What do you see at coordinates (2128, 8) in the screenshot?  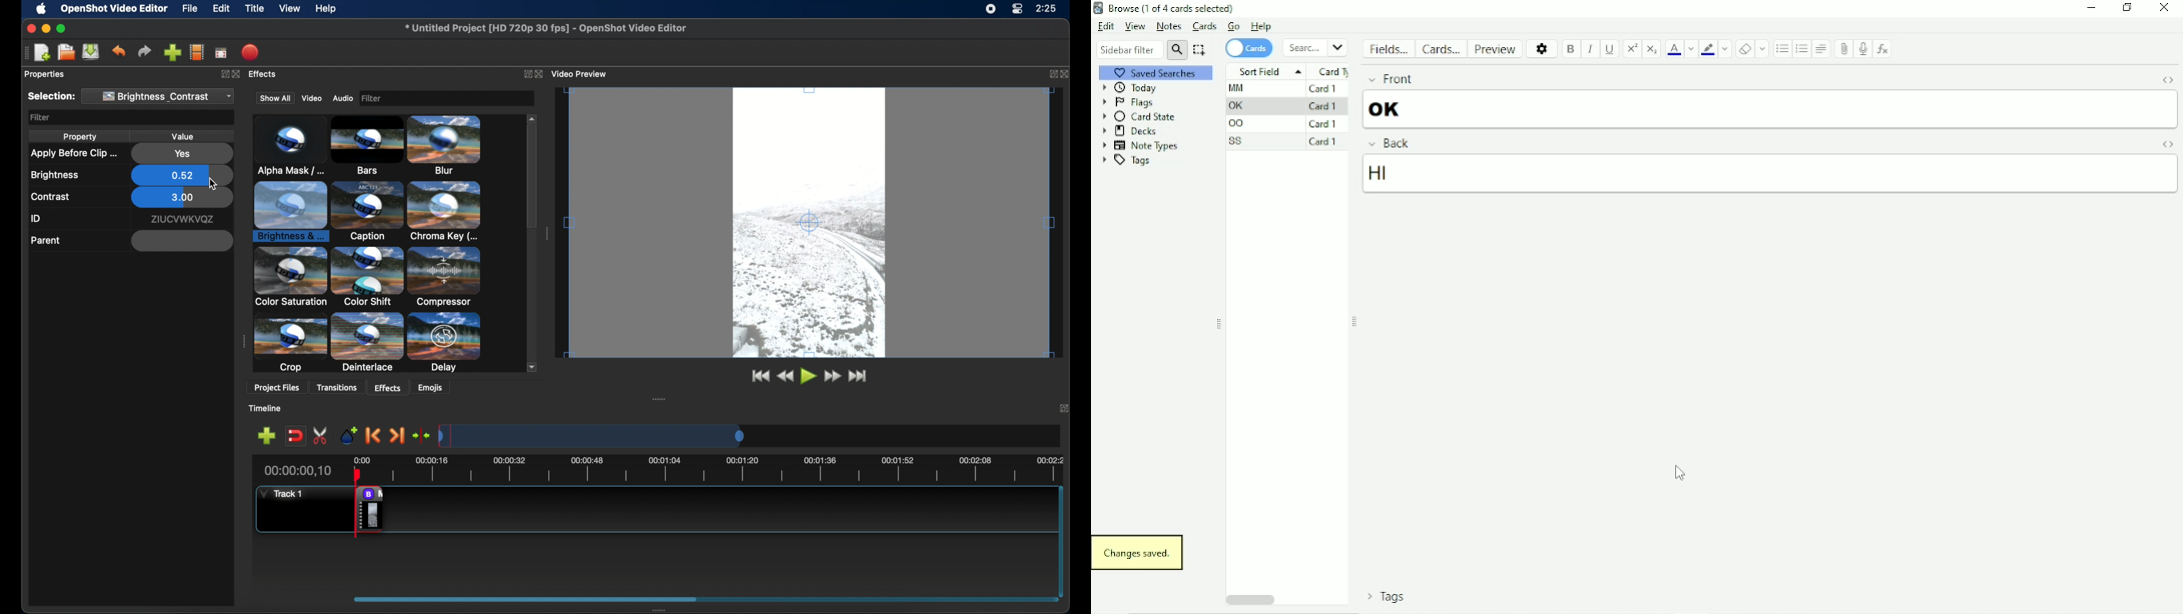 I see `Restore down` at bounding box center [2128, 8].